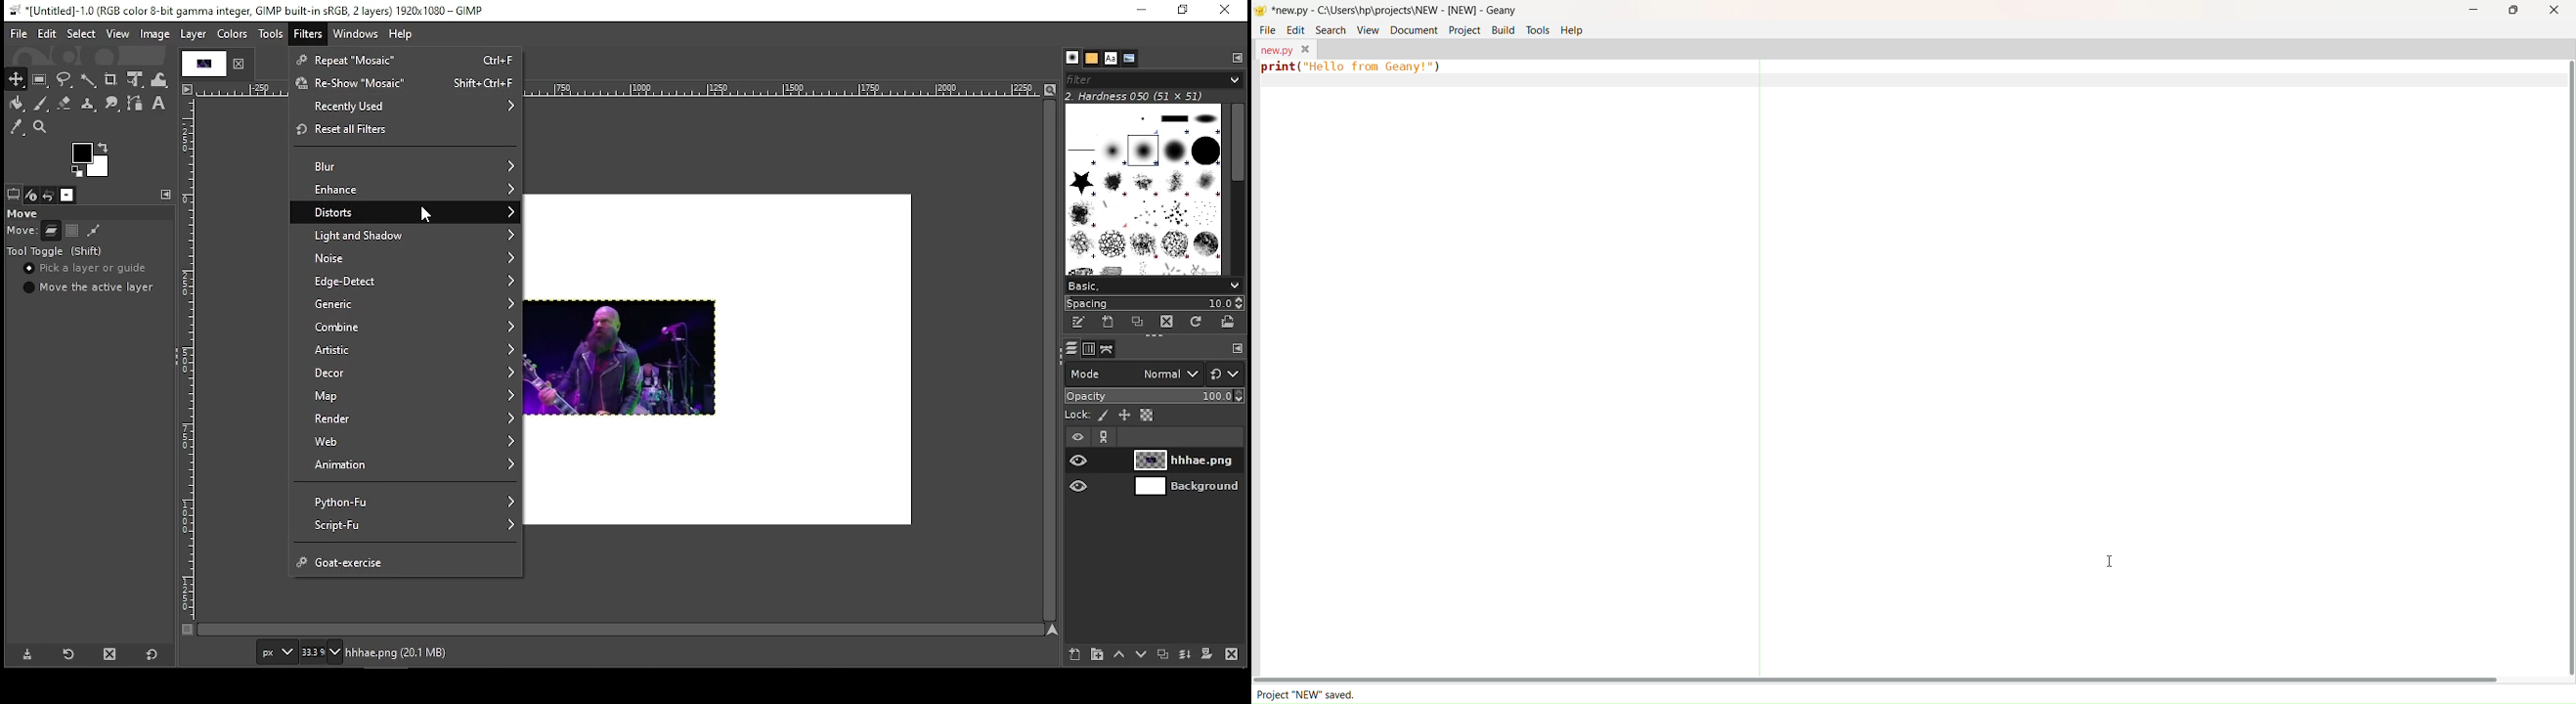  I want to click on 2. hardness 050 (51x51), so click(1154, 96).